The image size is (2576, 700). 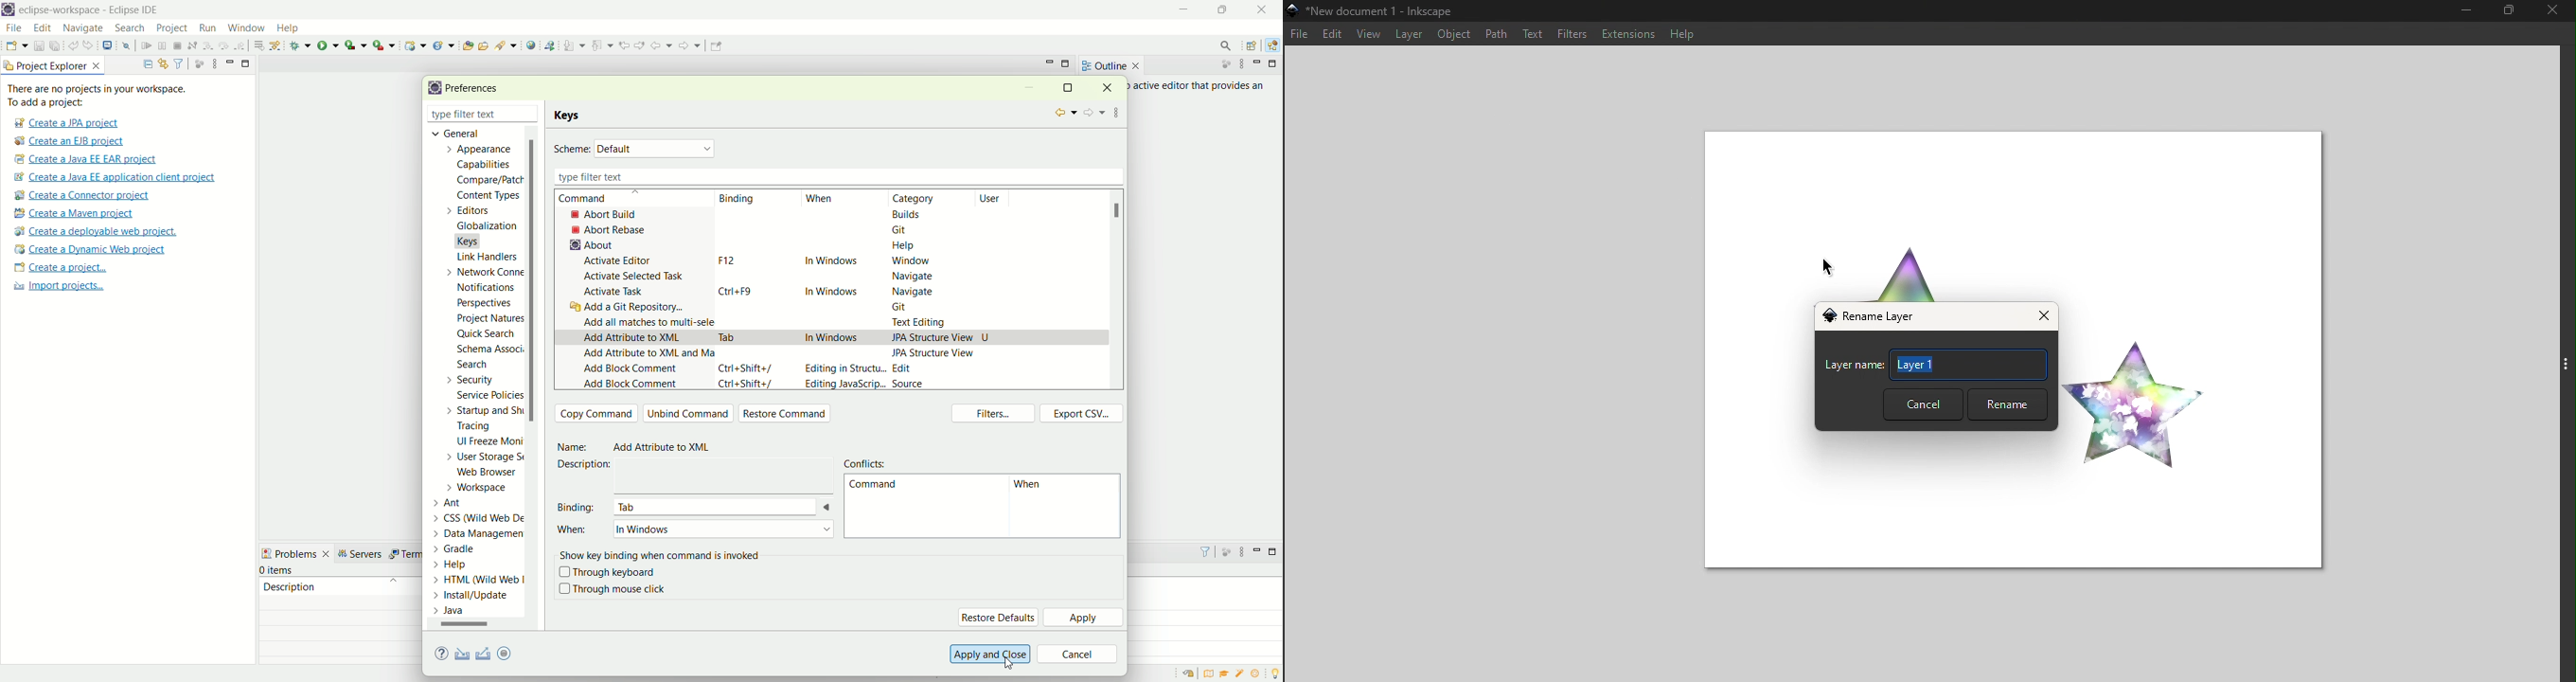 I want to click on file, so click(x=1300, y=35).